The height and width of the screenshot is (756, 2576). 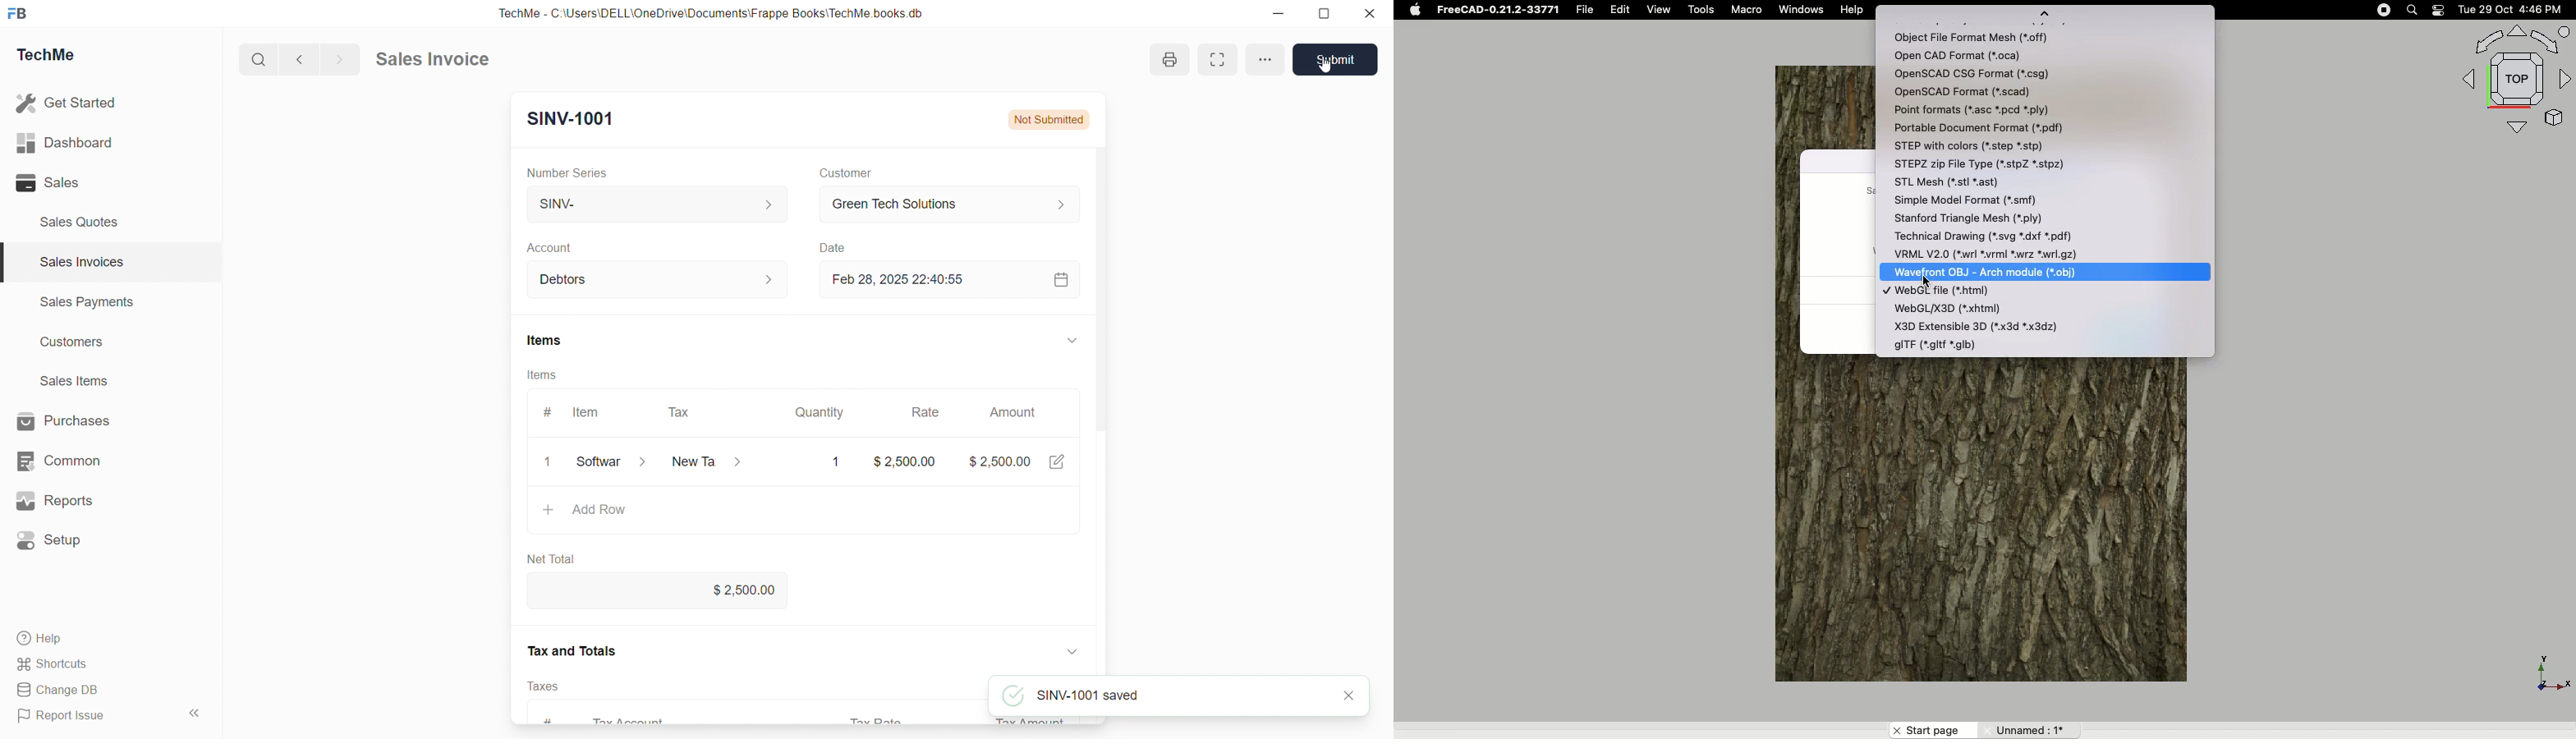 I want to click on Number Series, so click(x=568, y=173).